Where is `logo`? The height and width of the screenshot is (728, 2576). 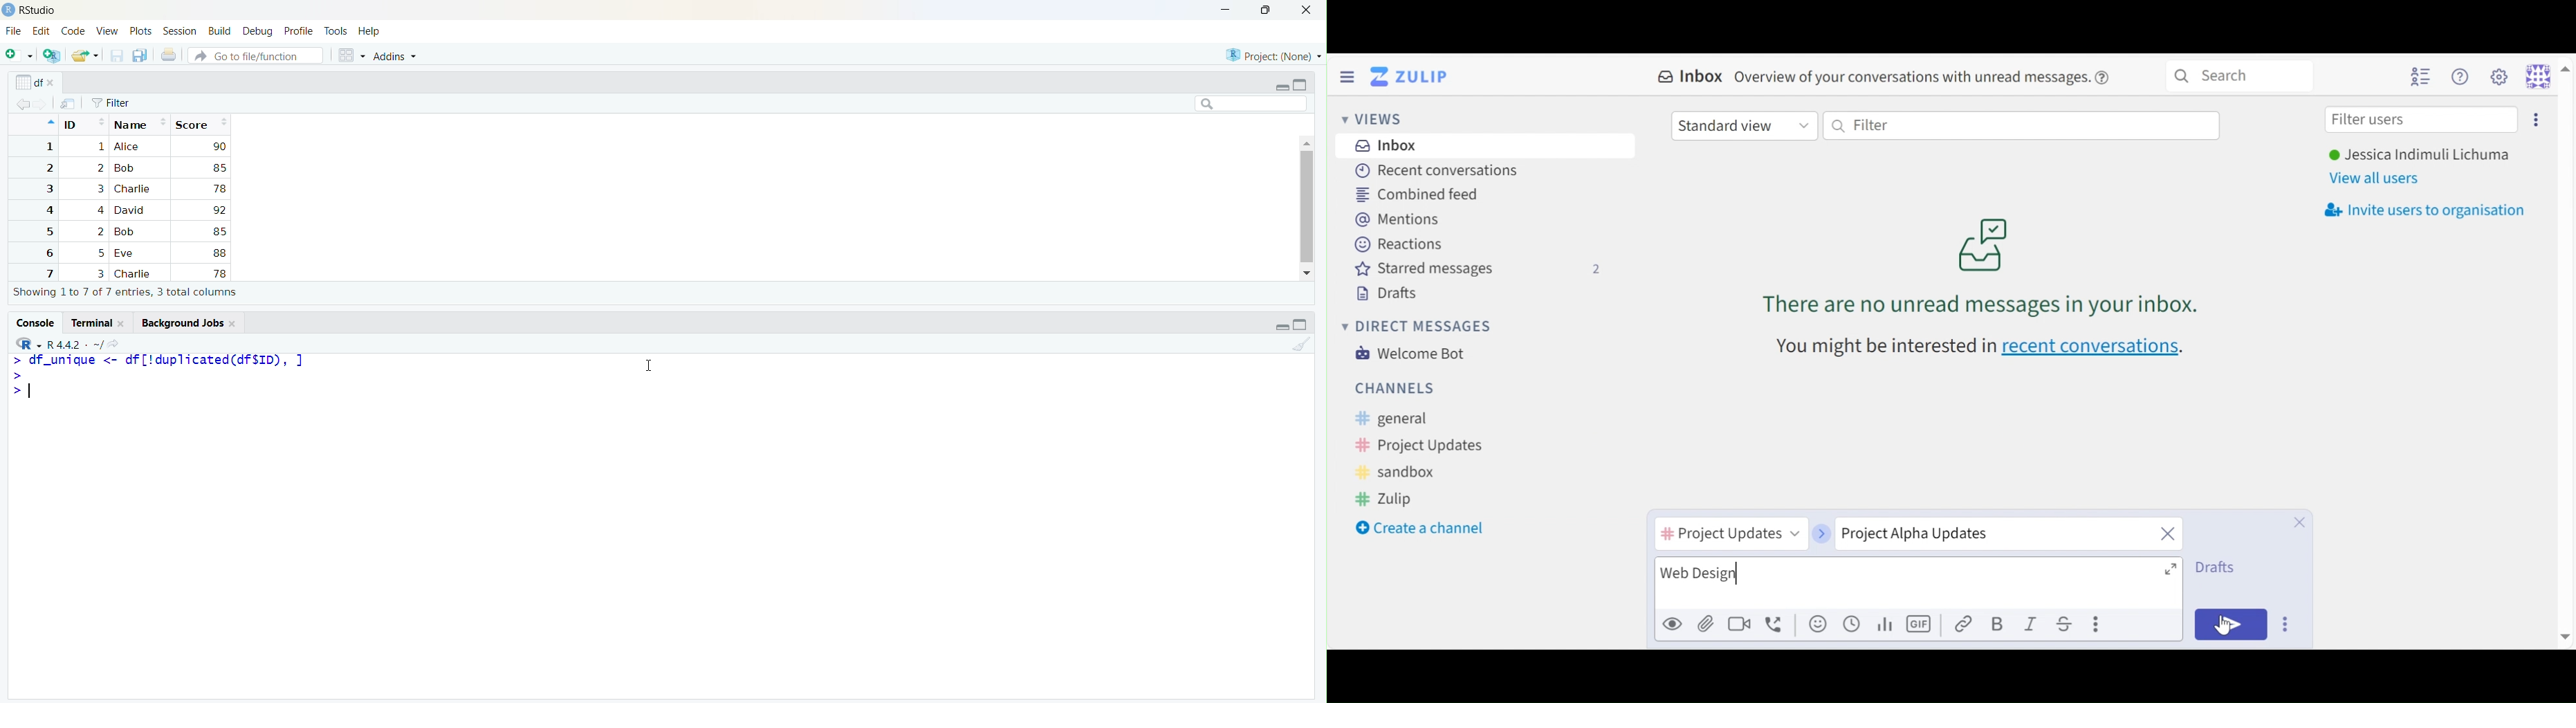 logo is located at coordinates (8, 10).